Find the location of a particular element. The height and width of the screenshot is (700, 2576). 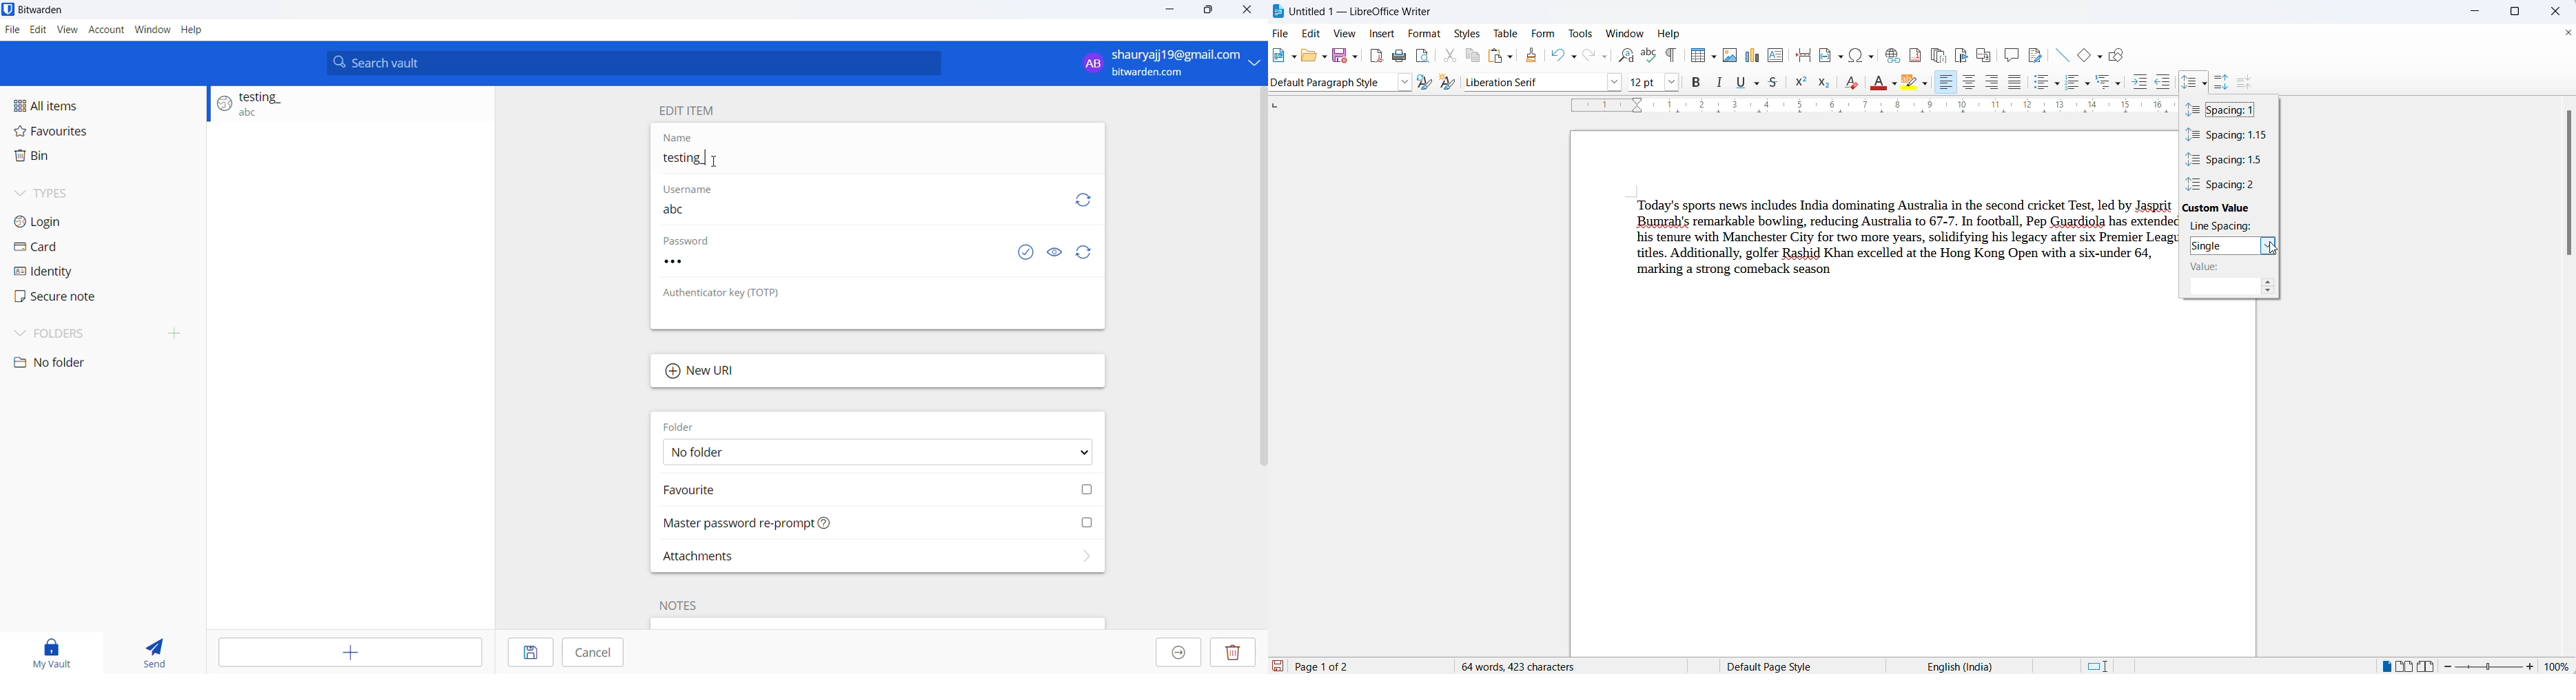

insert footnote is located at coordinates (1914, 54).